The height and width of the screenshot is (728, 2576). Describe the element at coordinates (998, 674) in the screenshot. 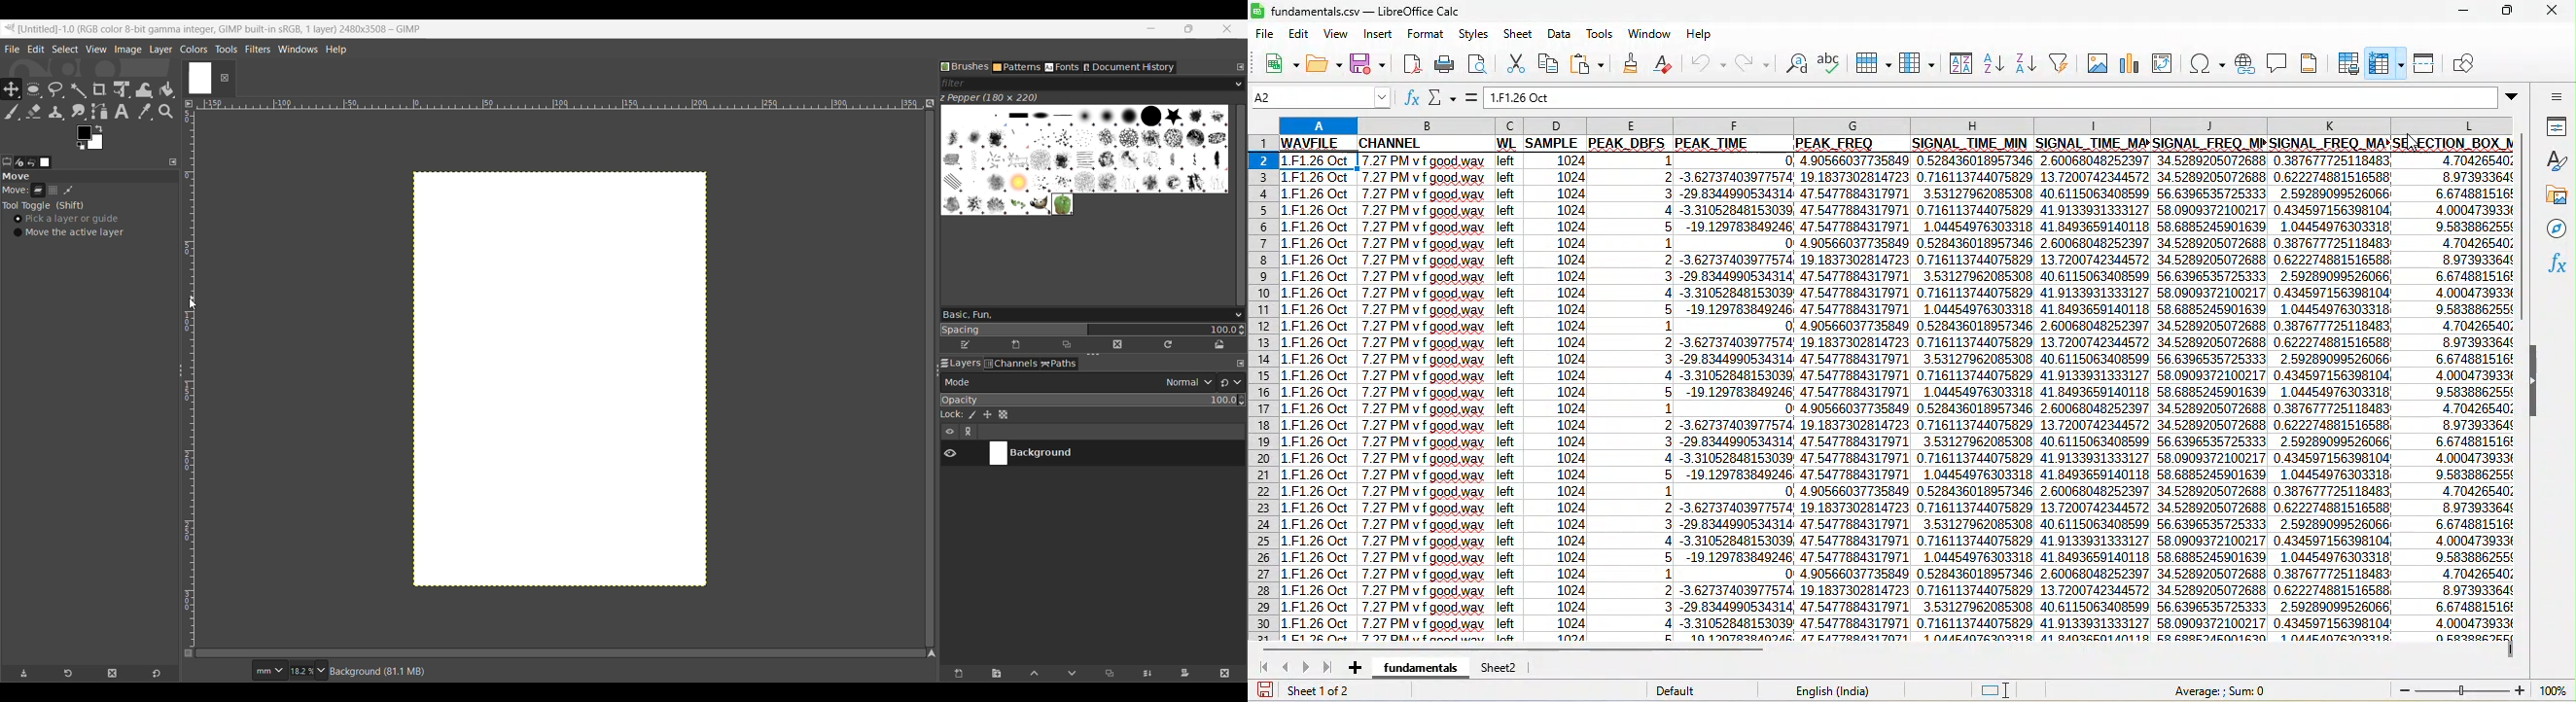

I see `Create a new layer group` at that location.